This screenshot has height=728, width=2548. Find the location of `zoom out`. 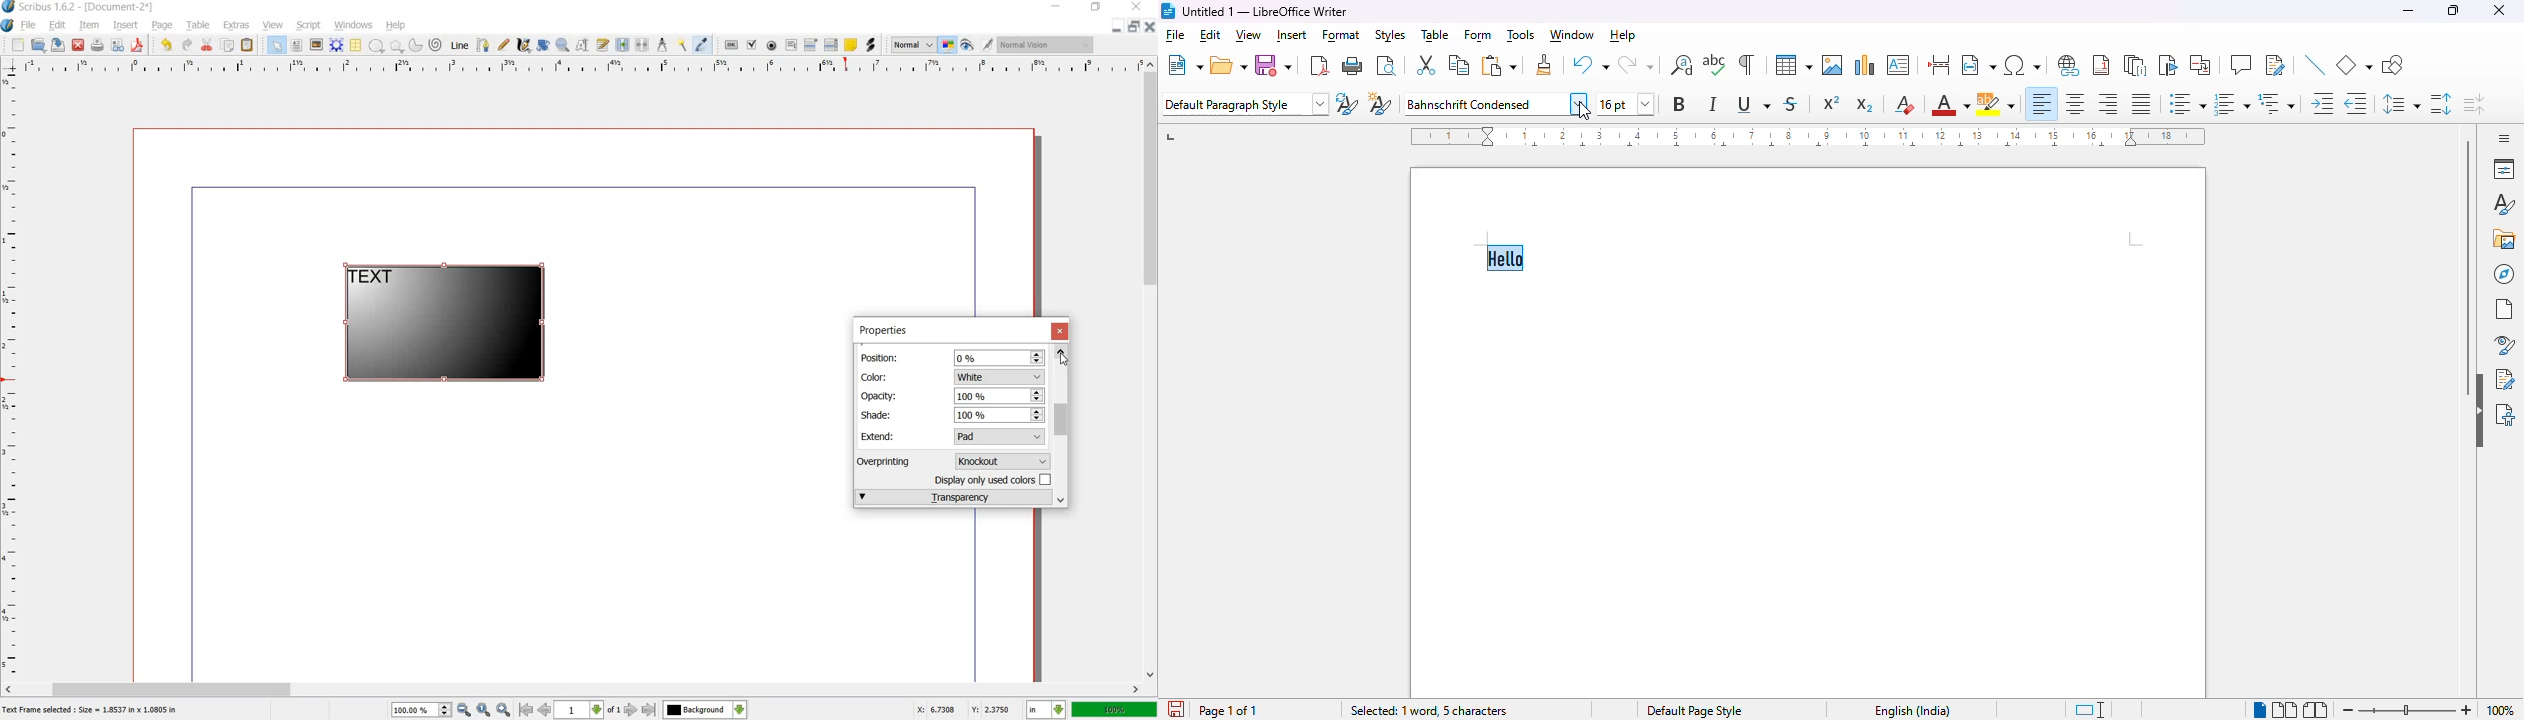

zoom out is located at coordinates (464, 710).